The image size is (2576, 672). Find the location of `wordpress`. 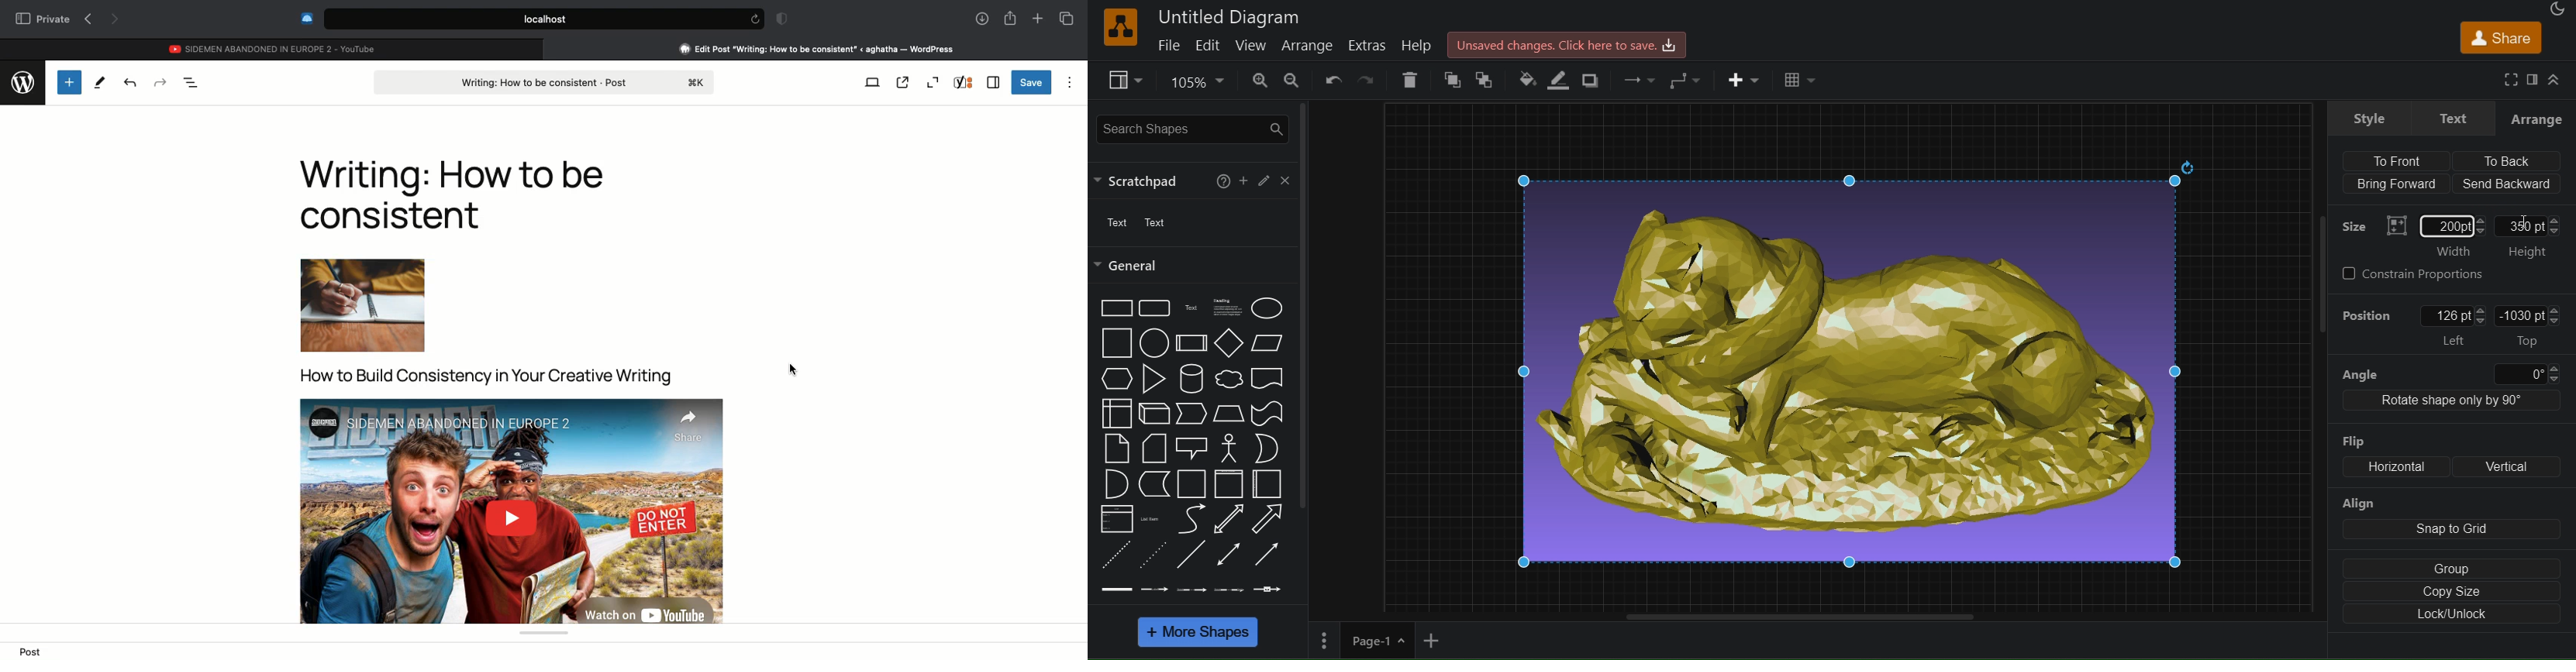

wordpress is located at coordinates (22, 80).